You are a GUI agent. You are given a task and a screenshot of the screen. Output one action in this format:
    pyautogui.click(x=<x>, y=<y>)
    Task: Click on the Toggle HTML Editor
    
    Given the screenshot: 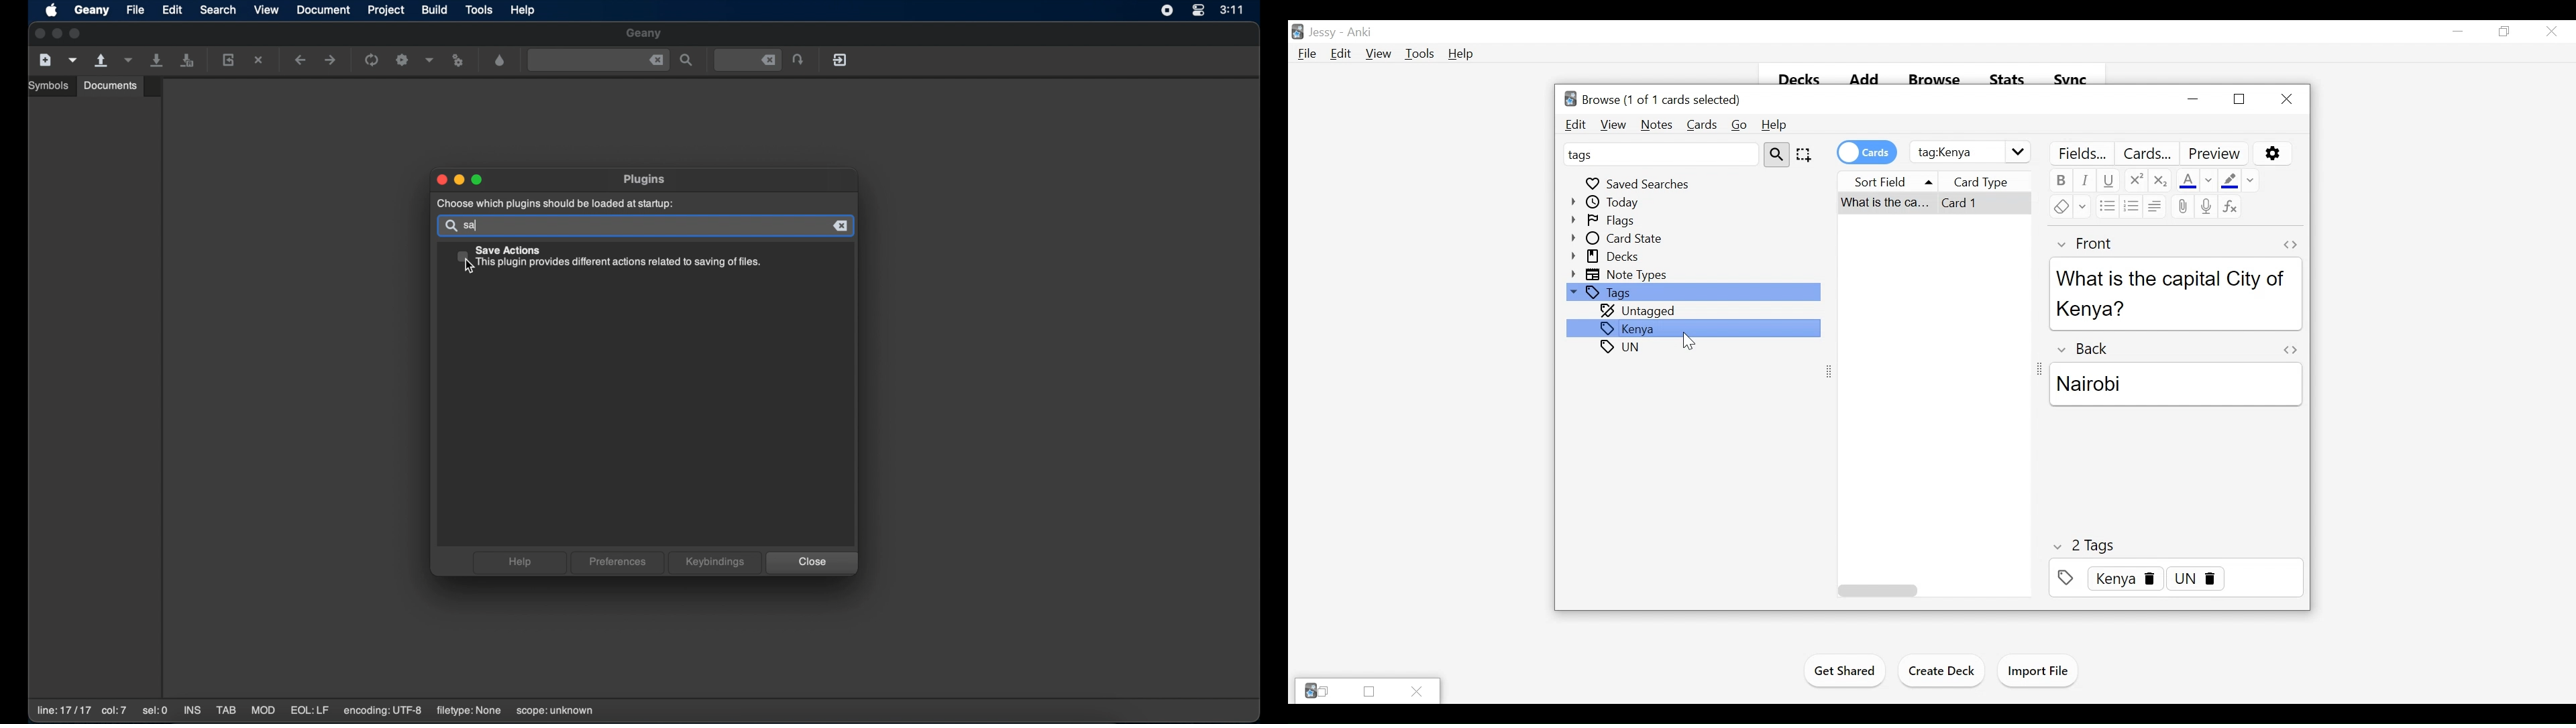 What is the action you would take?
    pyautogui.click(x=2290, y=349)
    